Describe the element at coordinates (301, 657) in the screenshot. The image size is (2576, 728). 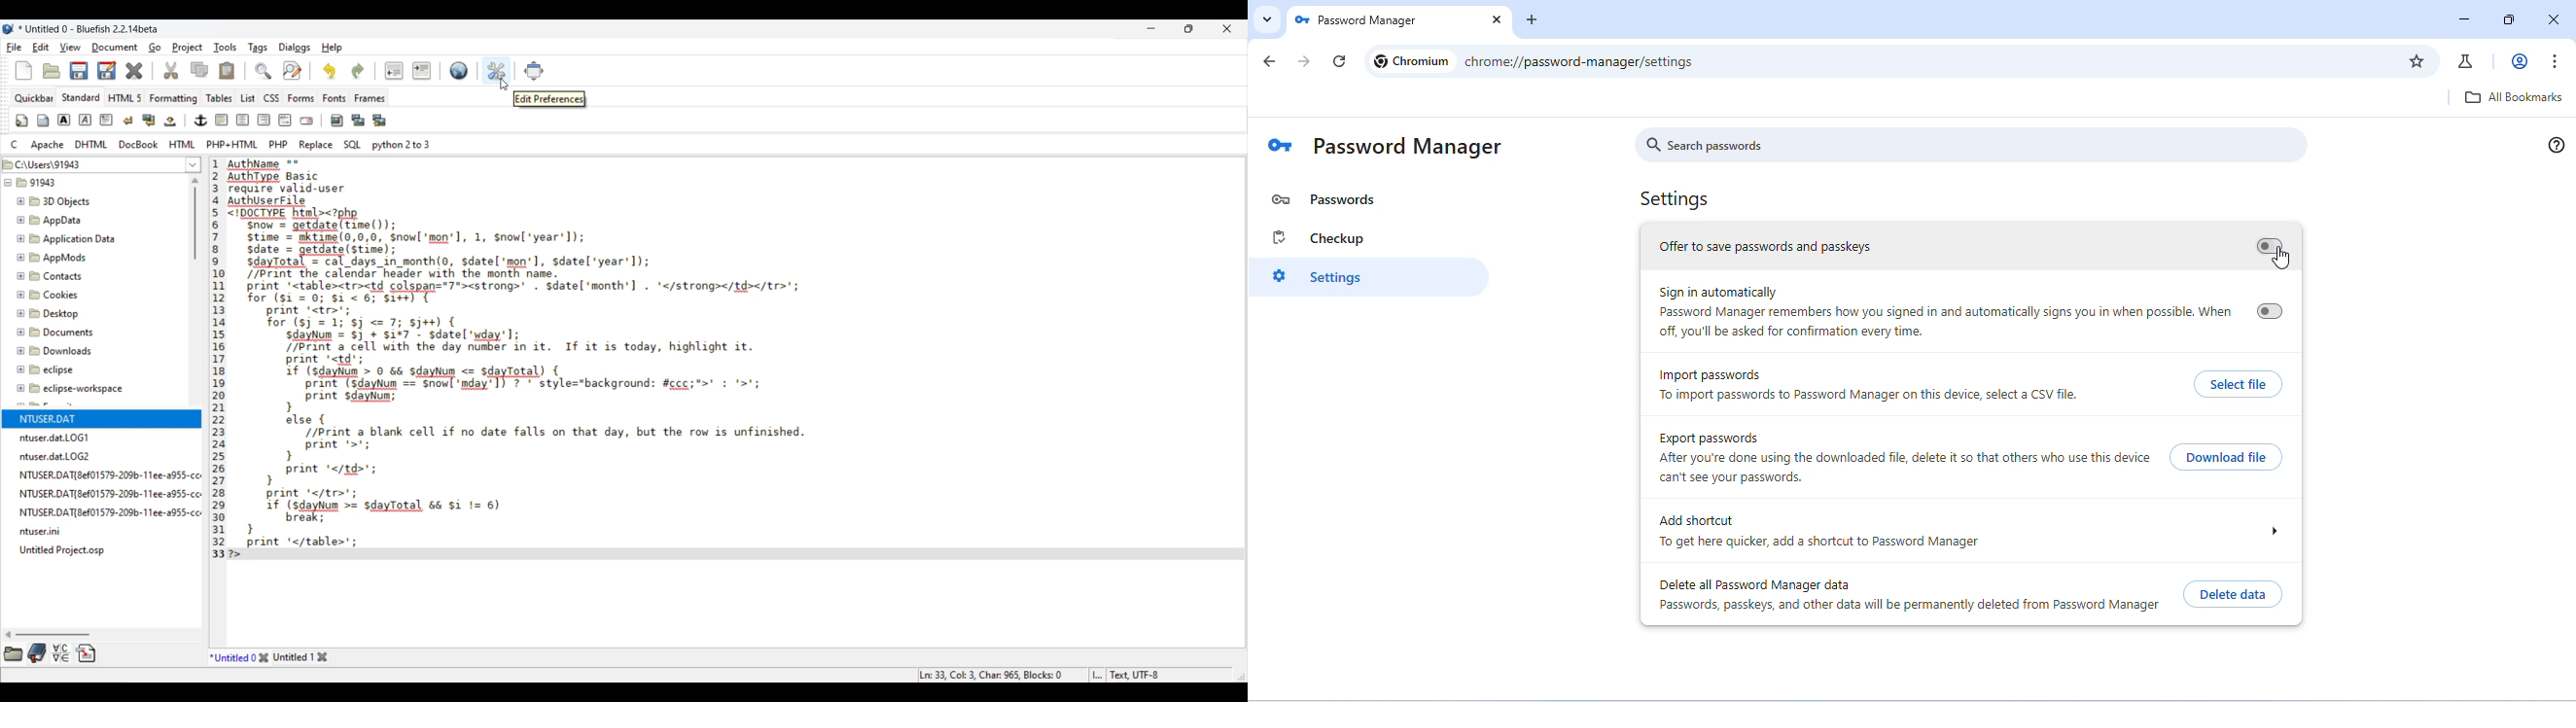
I see `Other tab` at that location.